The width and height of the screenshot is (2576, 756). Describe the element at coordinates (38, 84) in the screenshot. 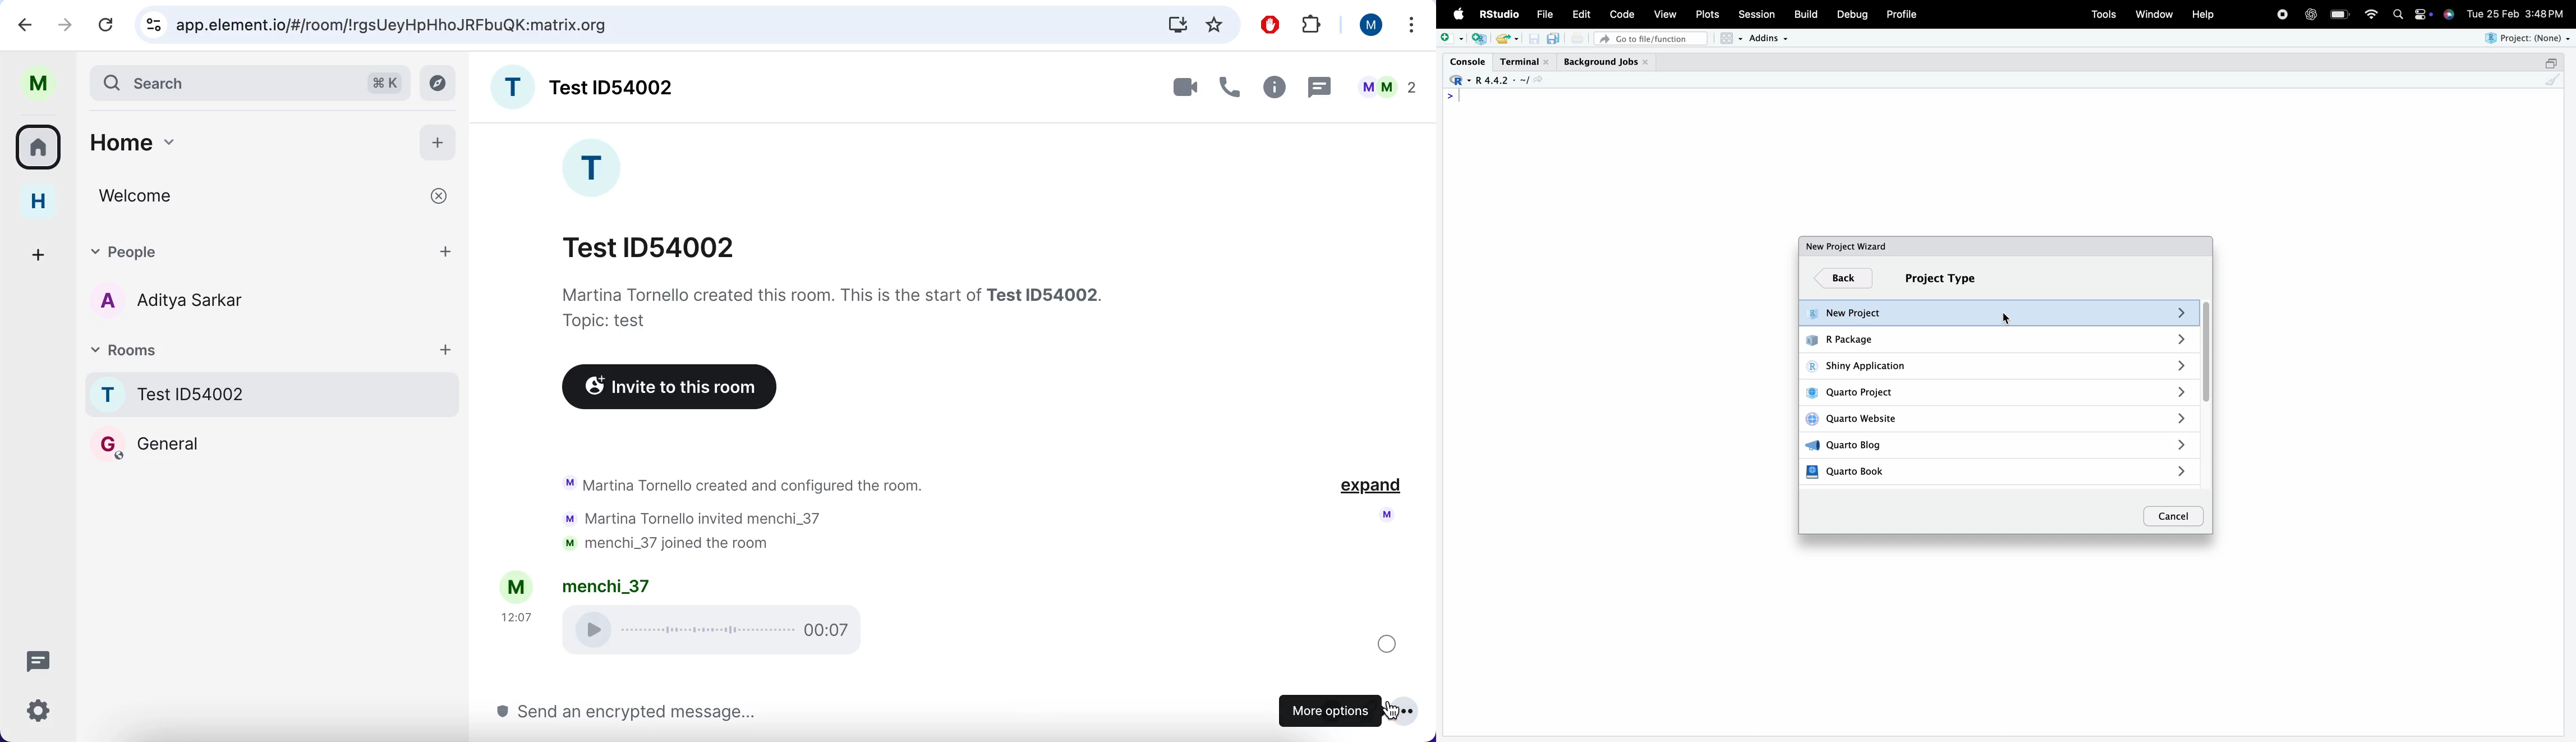

I see `user` at that location.